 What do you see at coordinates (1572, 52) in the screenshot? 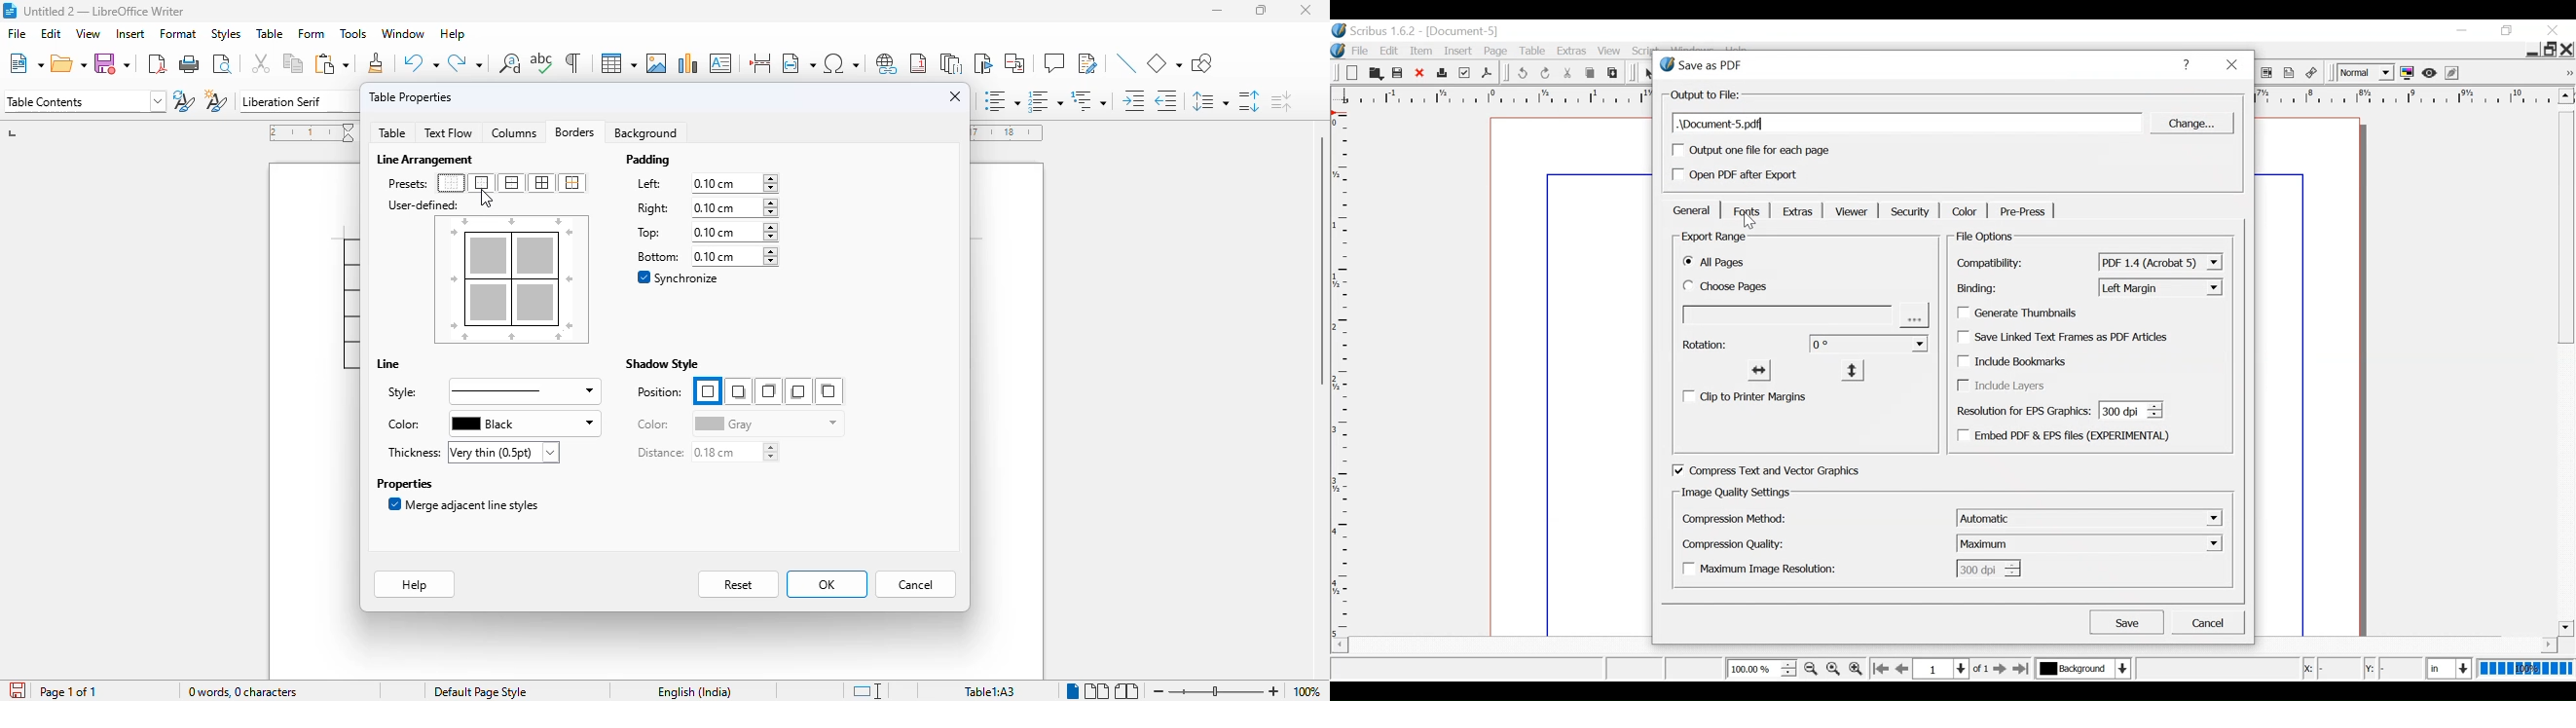
I see `Extras` at bounding box center [1572, 52].